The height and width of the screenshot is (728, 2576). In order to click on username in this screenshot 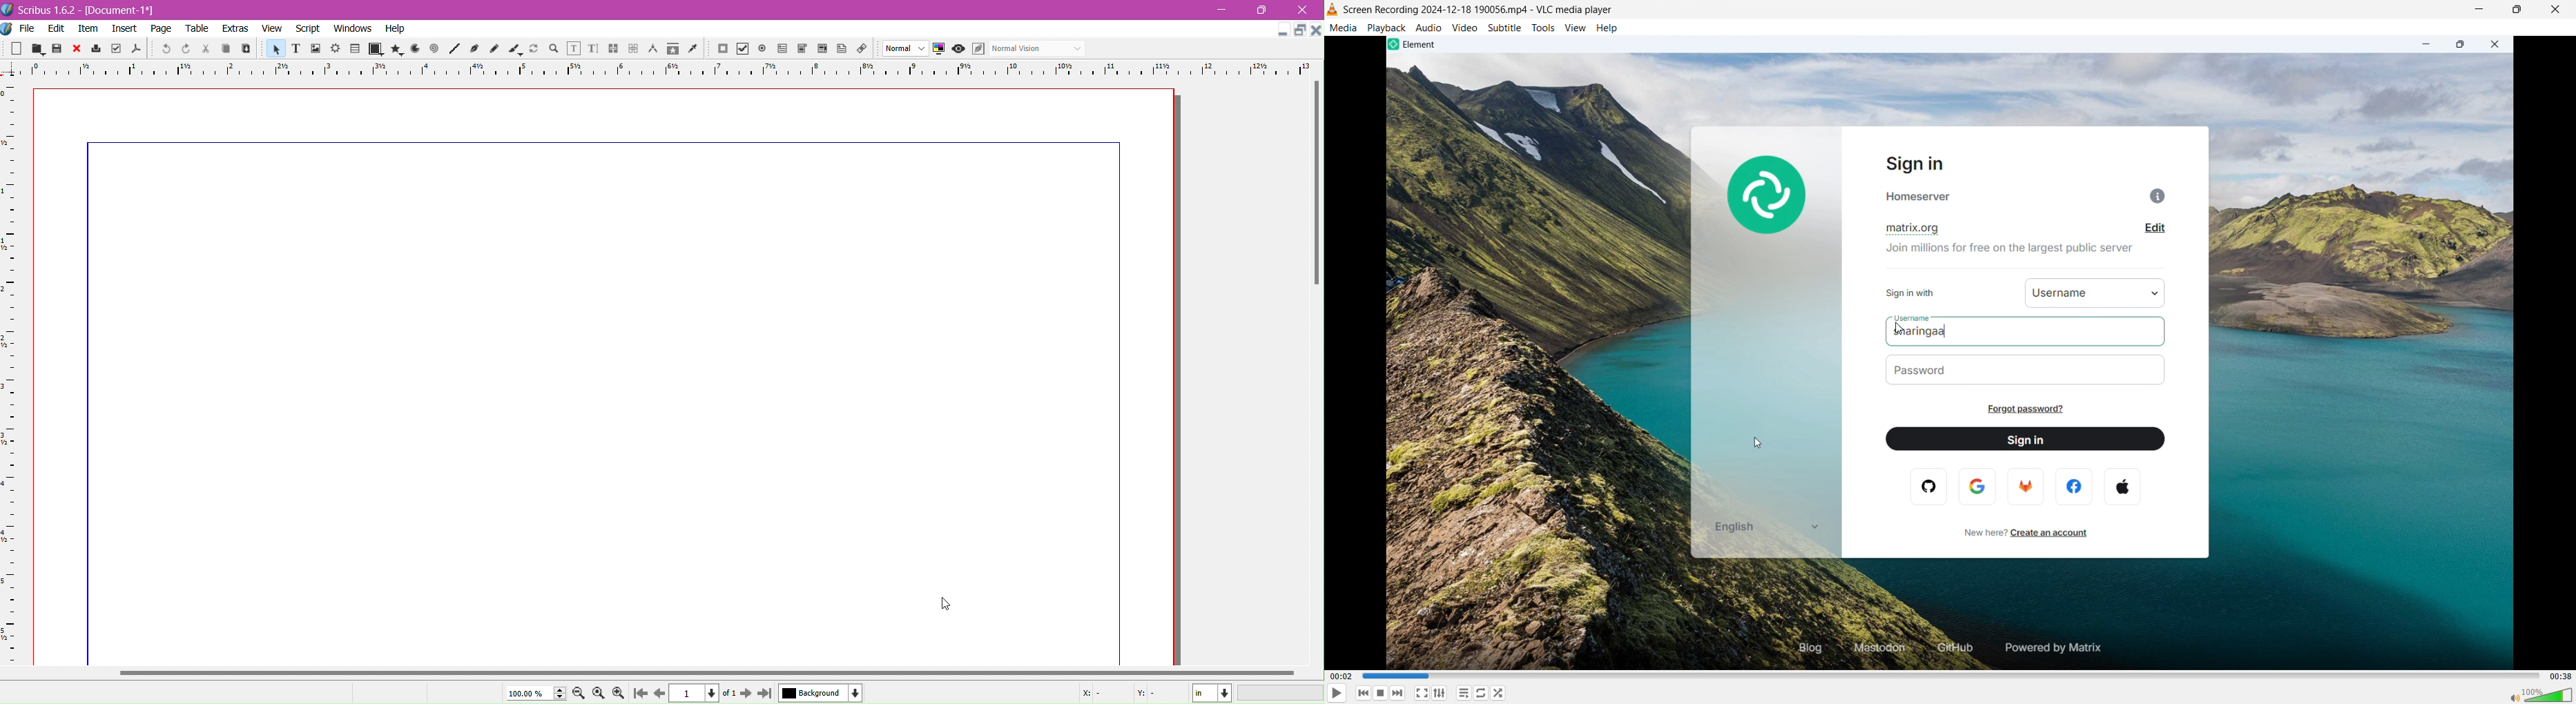, I will do `click(2096, 291)`.